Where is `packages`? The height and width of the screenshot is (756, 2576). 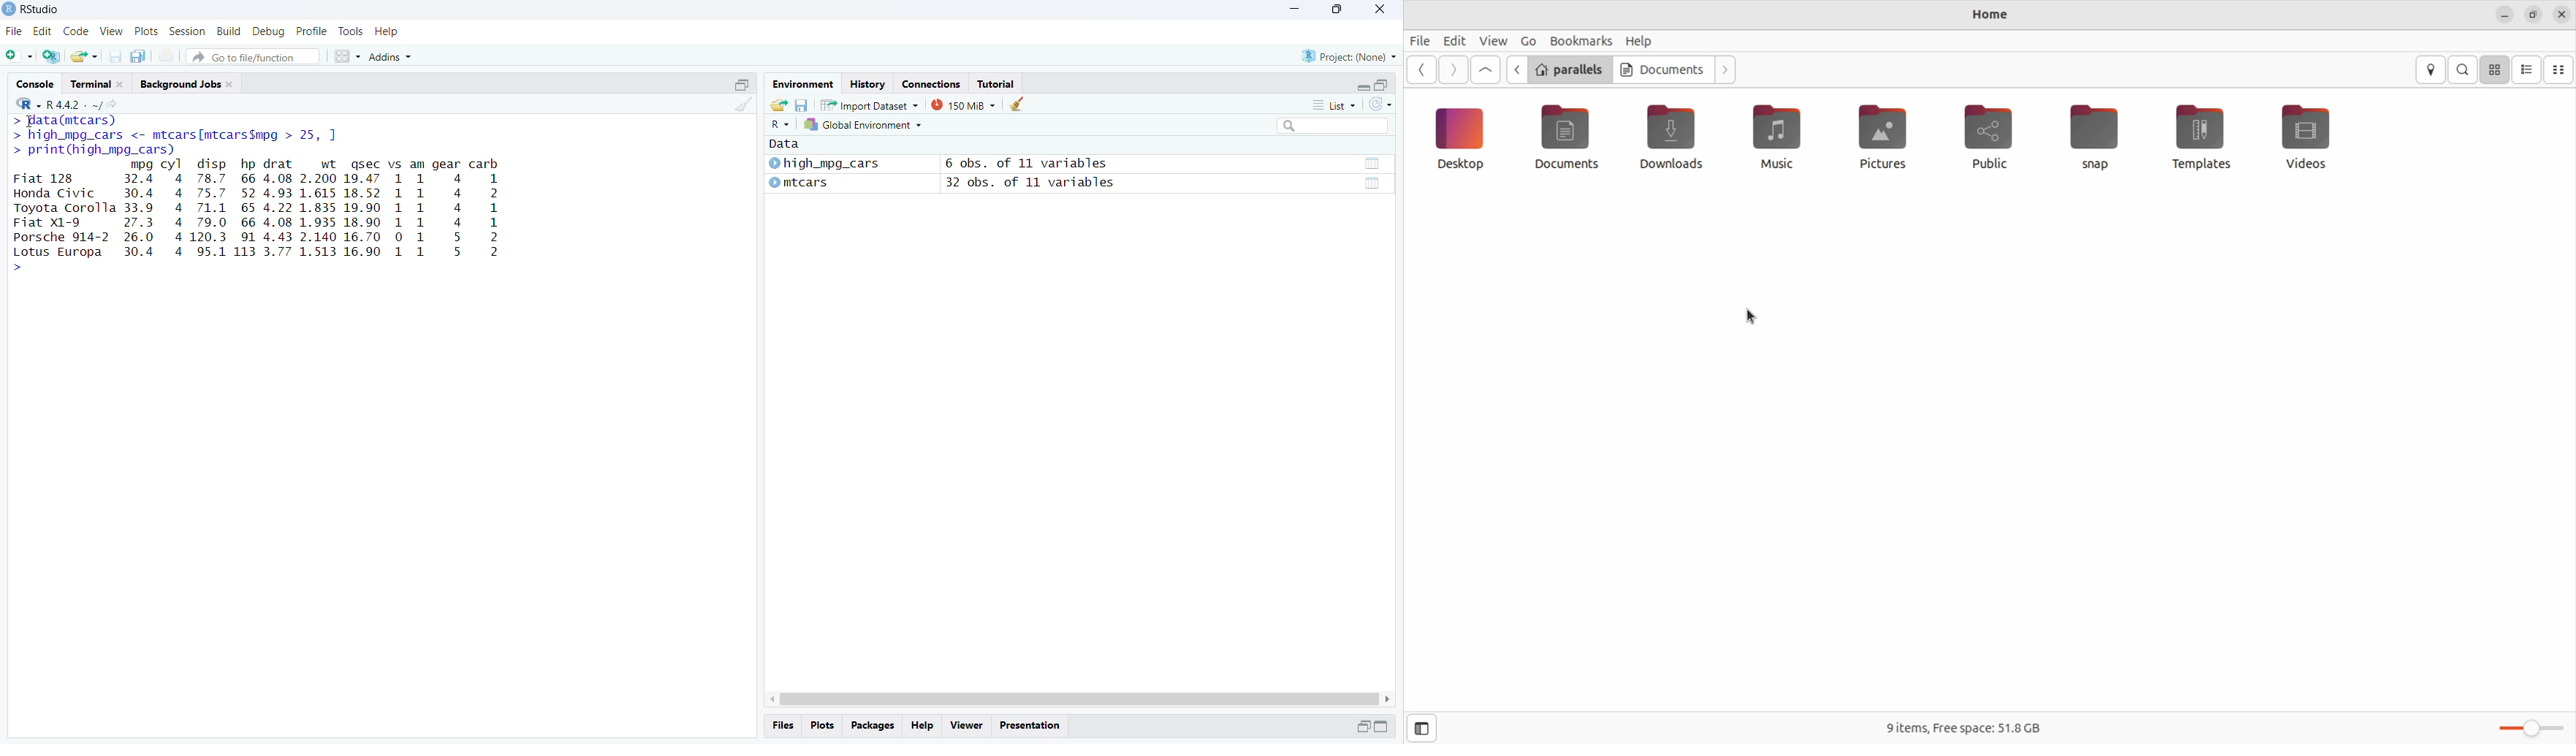 packages is located at coordinates (871, 726).